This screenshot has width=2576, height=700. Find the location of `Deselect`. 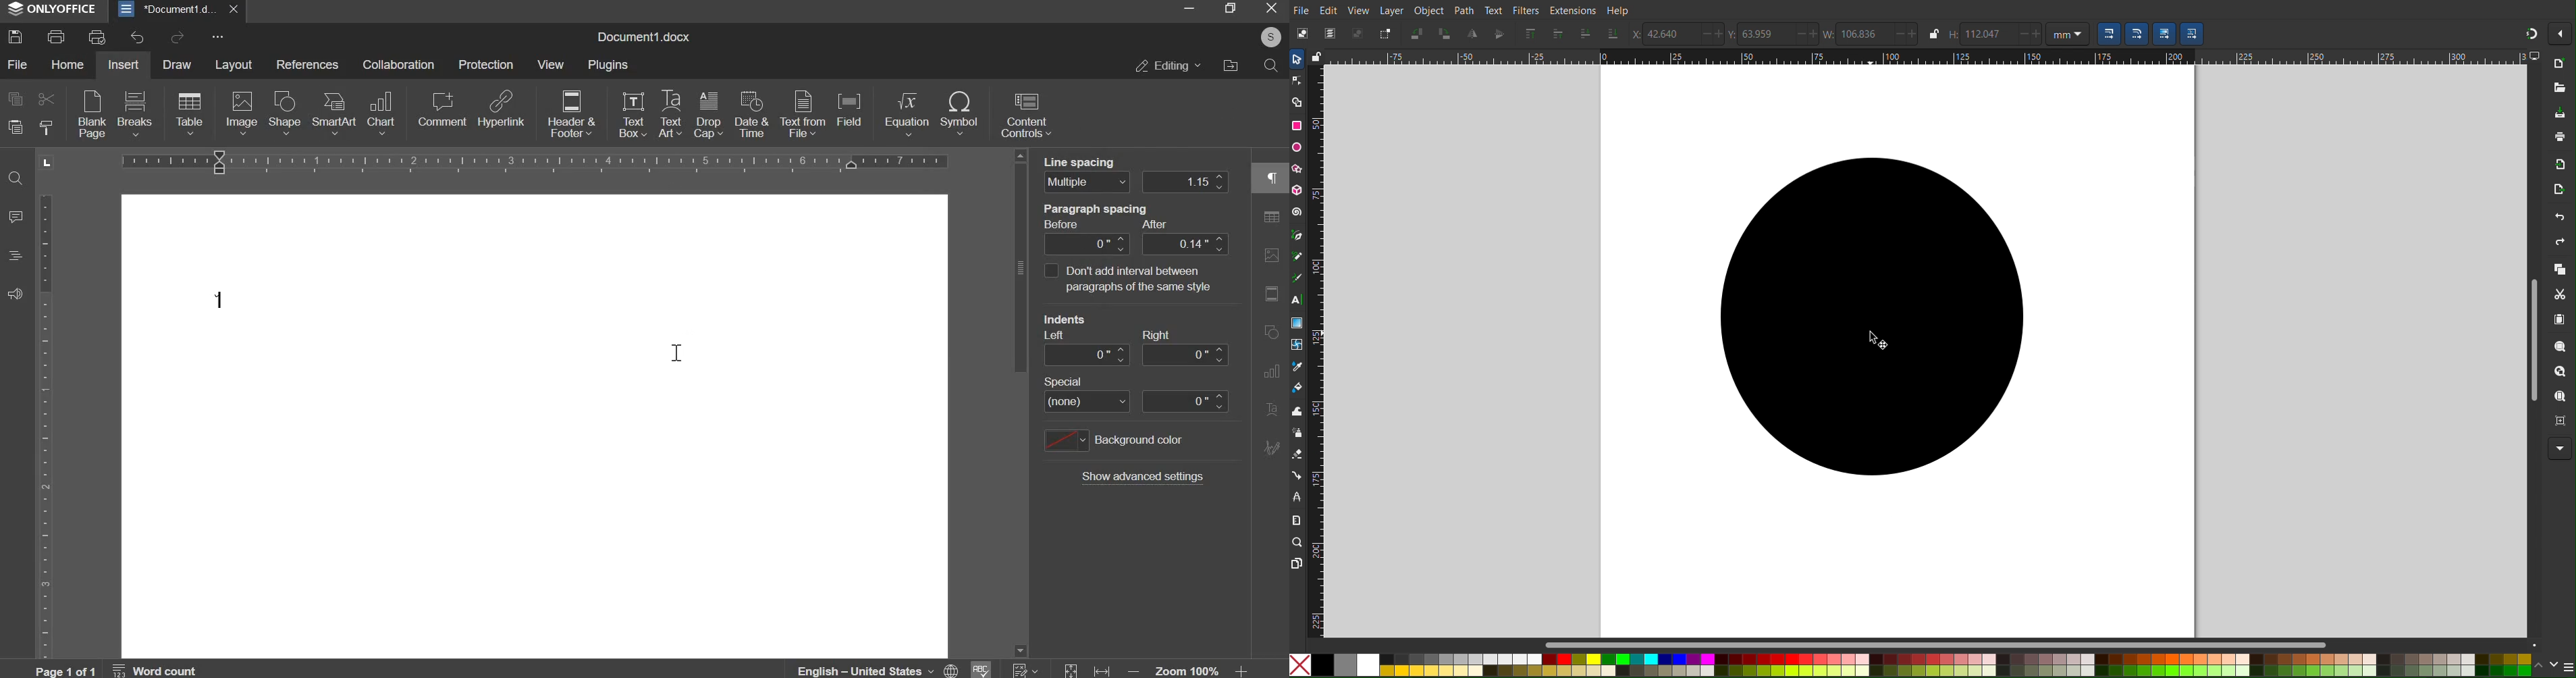

Deselect is located at coordinates (1359, 32).